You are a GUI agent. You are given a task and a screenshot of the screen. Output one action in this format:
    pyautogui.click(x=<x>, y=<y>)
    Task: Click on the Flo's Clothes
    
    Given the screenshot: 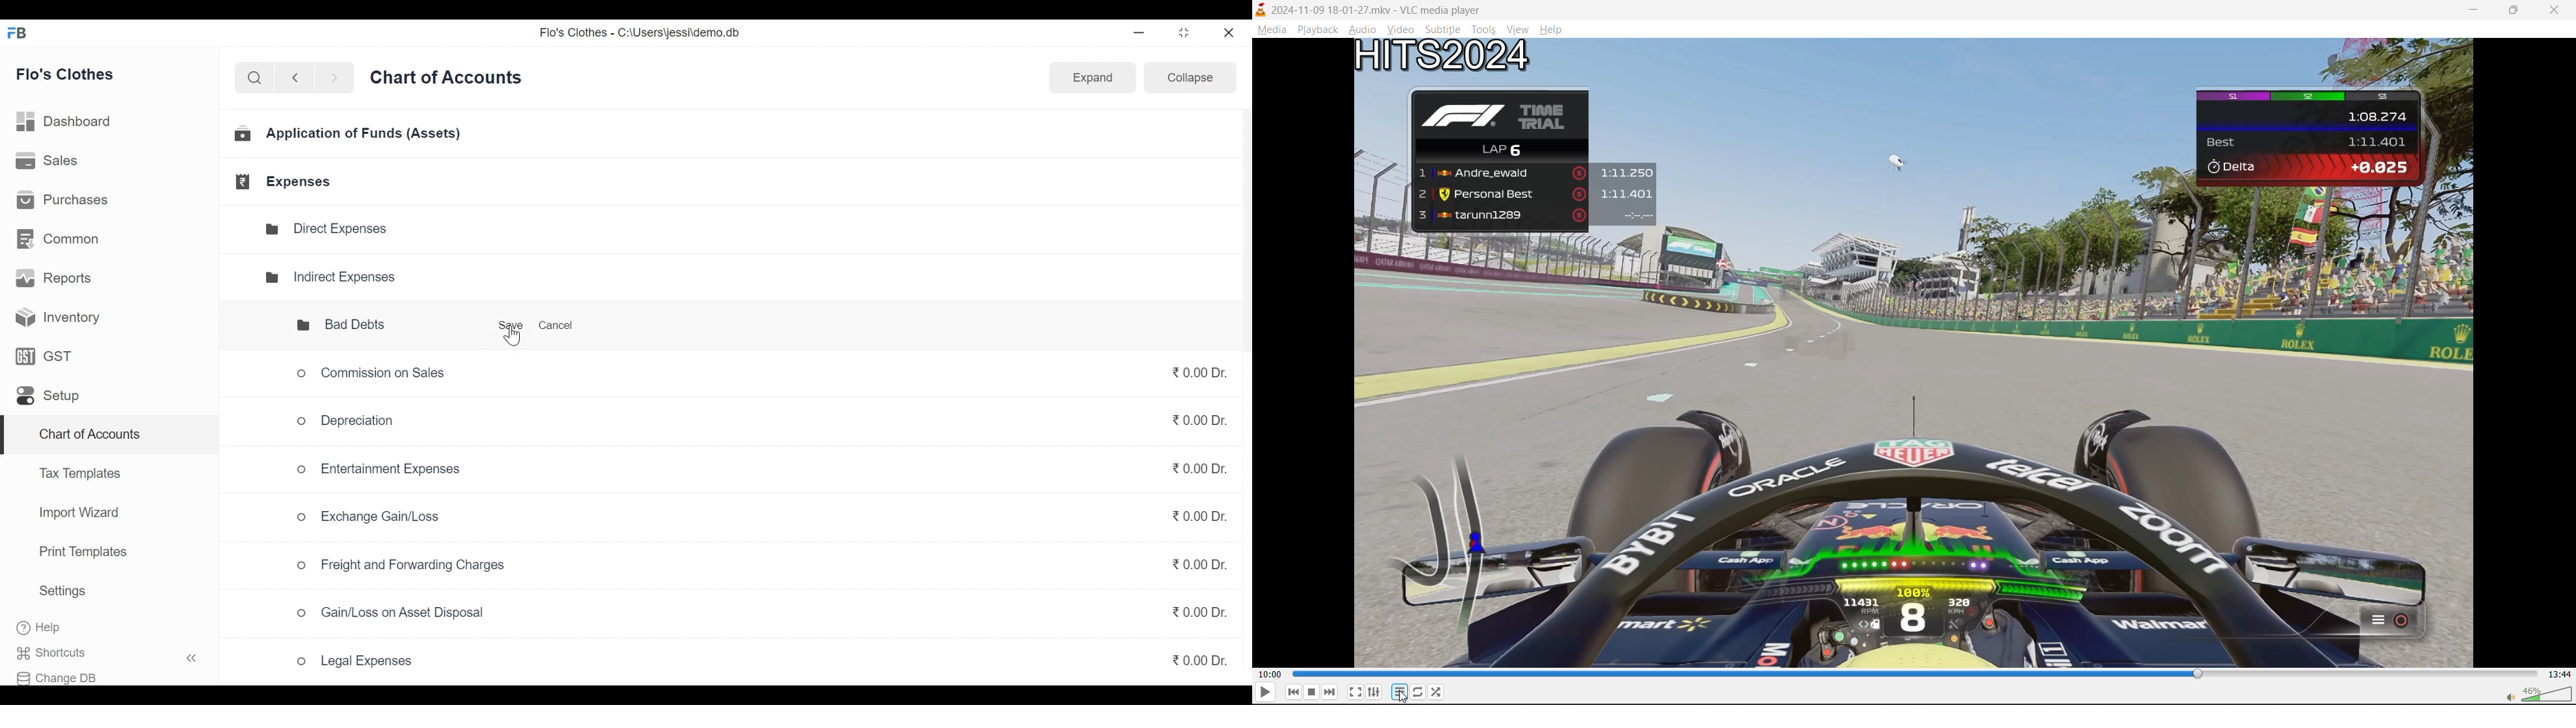 What is the action you would take?
    pyautogui.click(x=71, y=75)
    